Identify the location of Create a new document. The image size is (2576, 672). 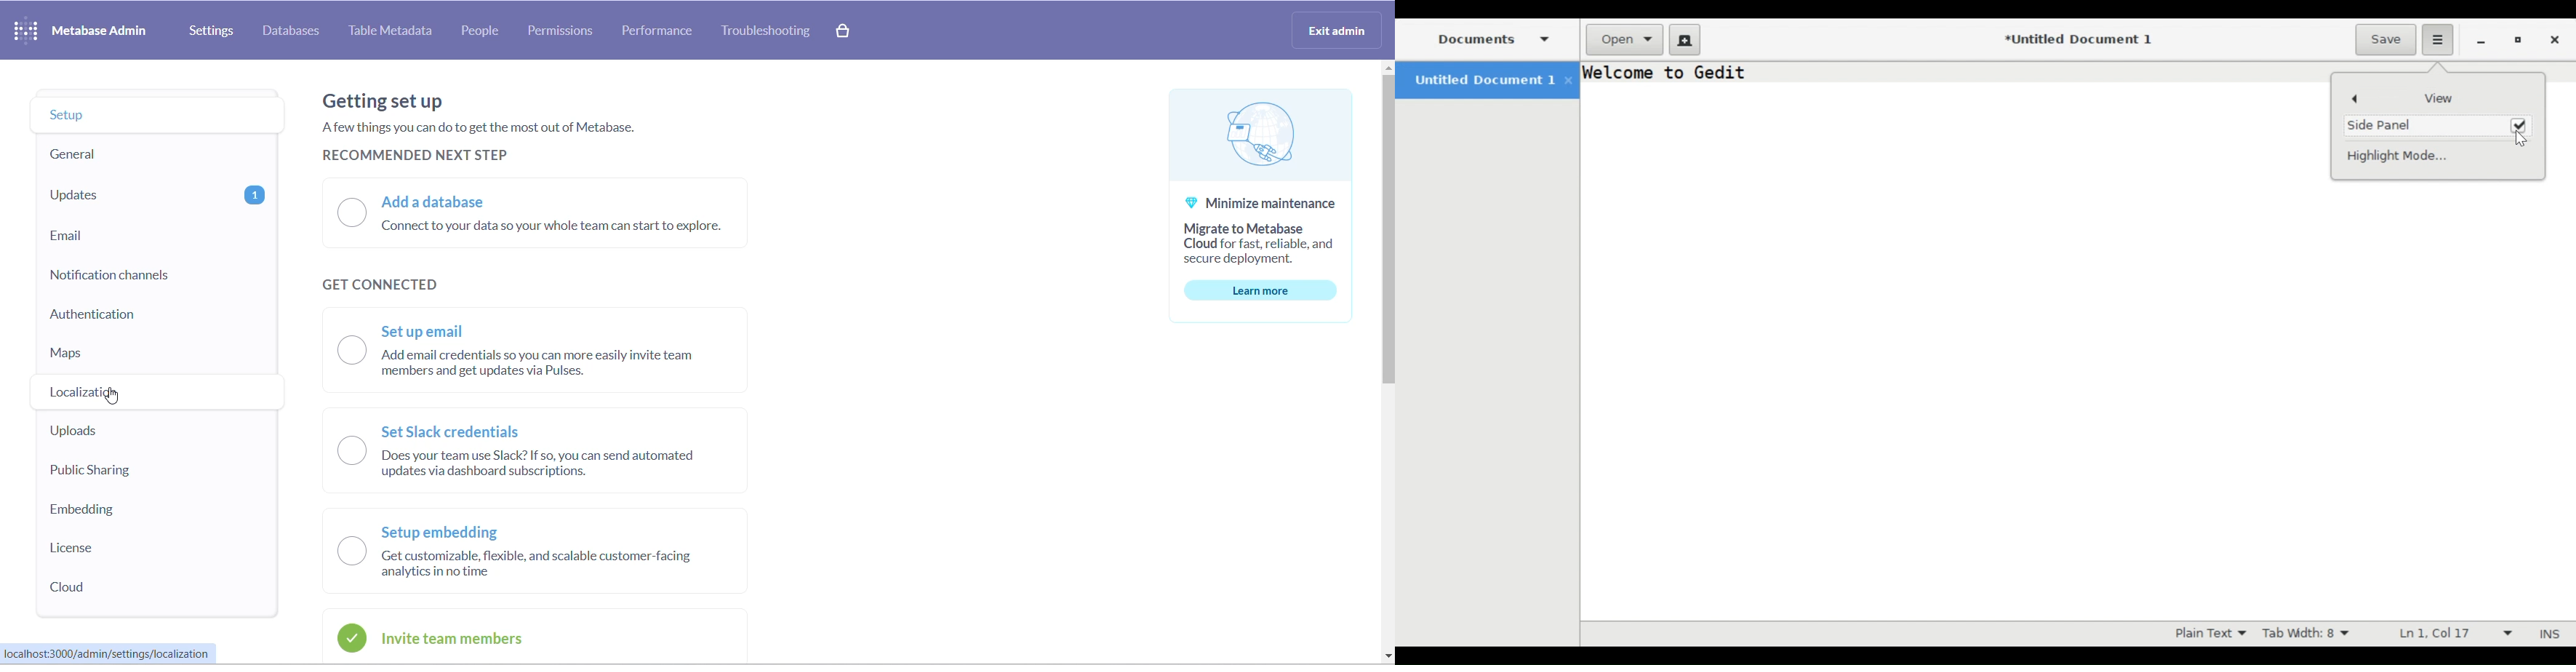
(1685, 38).